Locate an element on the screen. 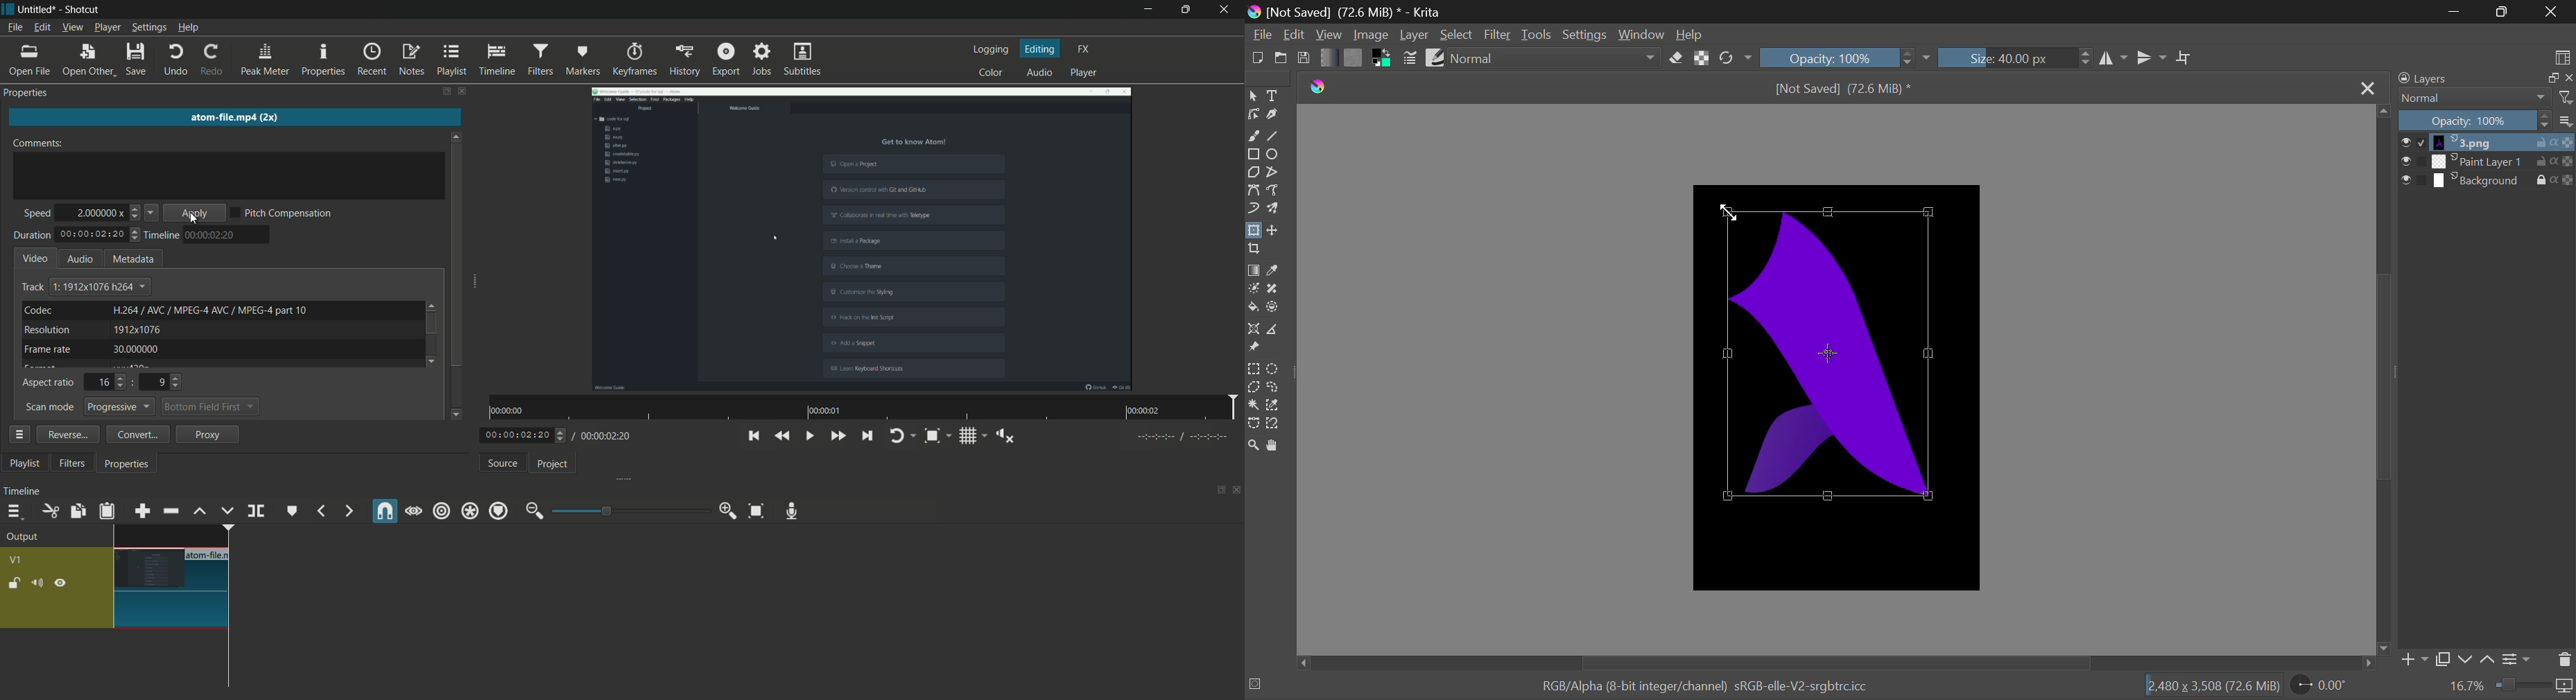  zoom in is located at coordinates (730, 510).